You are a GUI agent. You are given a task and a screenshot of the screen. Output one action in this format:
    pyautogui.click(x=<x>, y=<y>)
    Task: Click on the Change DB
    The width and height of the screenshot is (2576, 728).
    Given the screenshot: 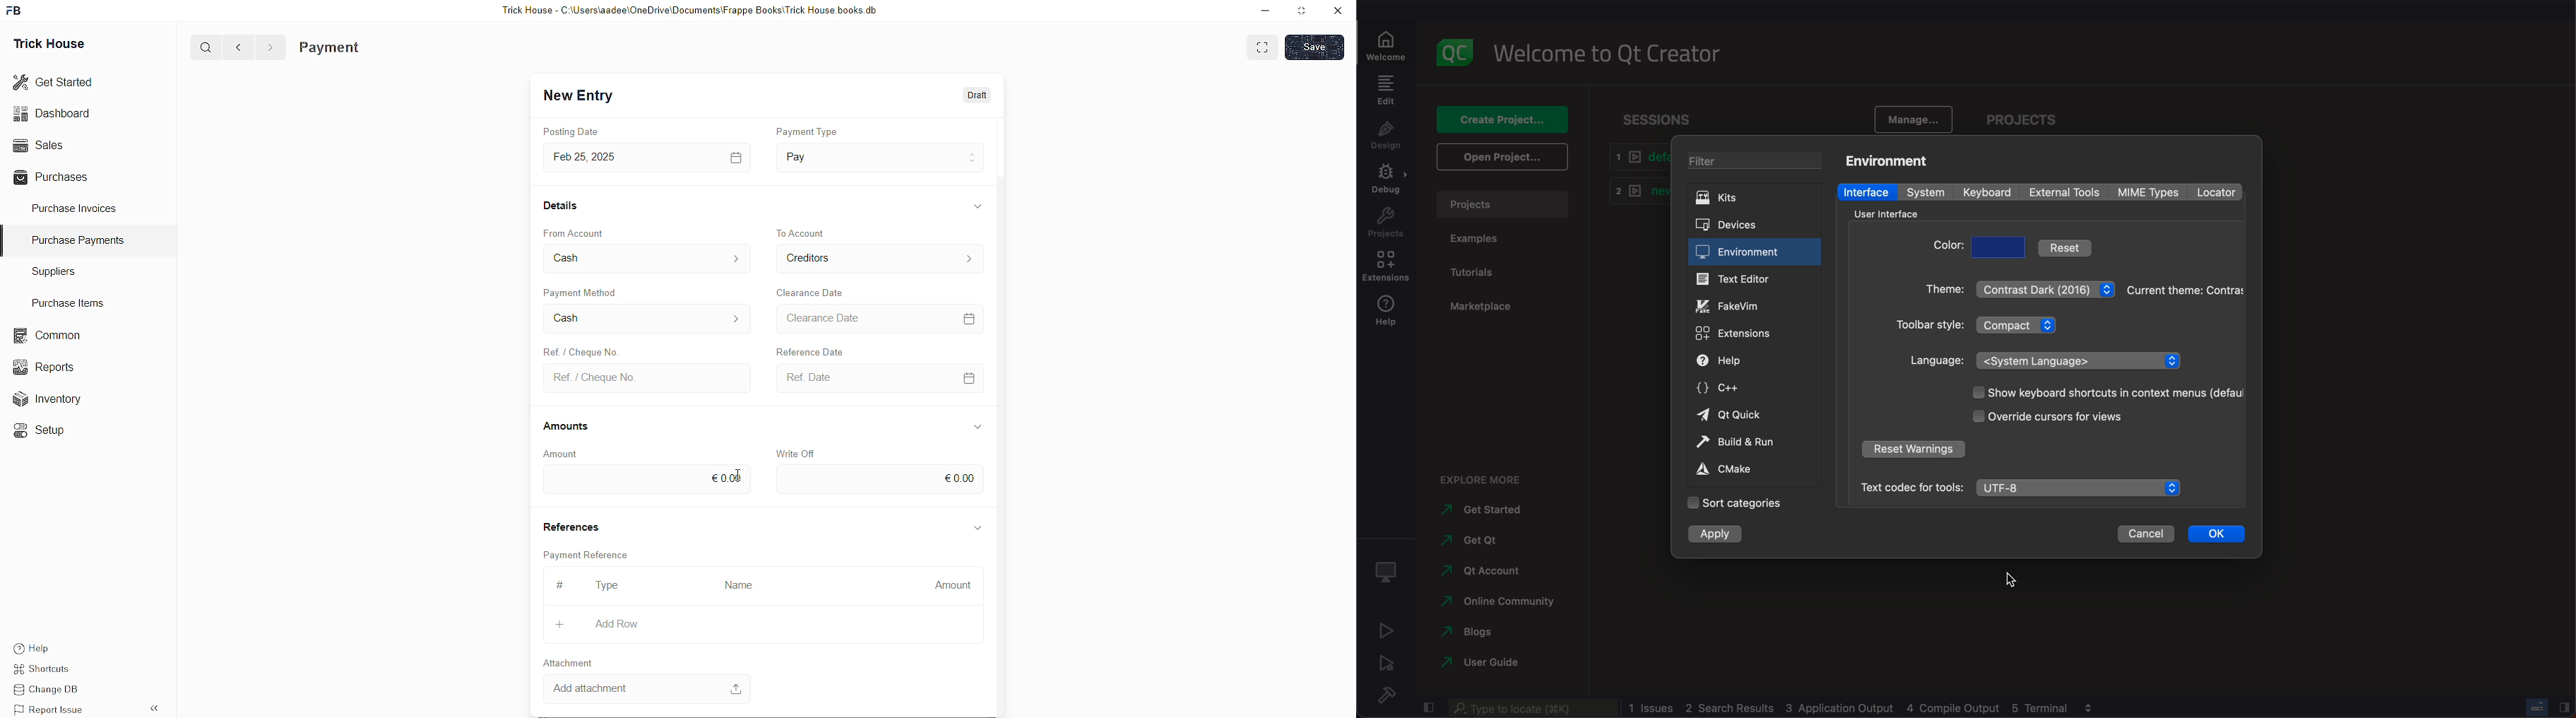 What is the action you would take?
    pyautogui.click(x=54, y=690)
    